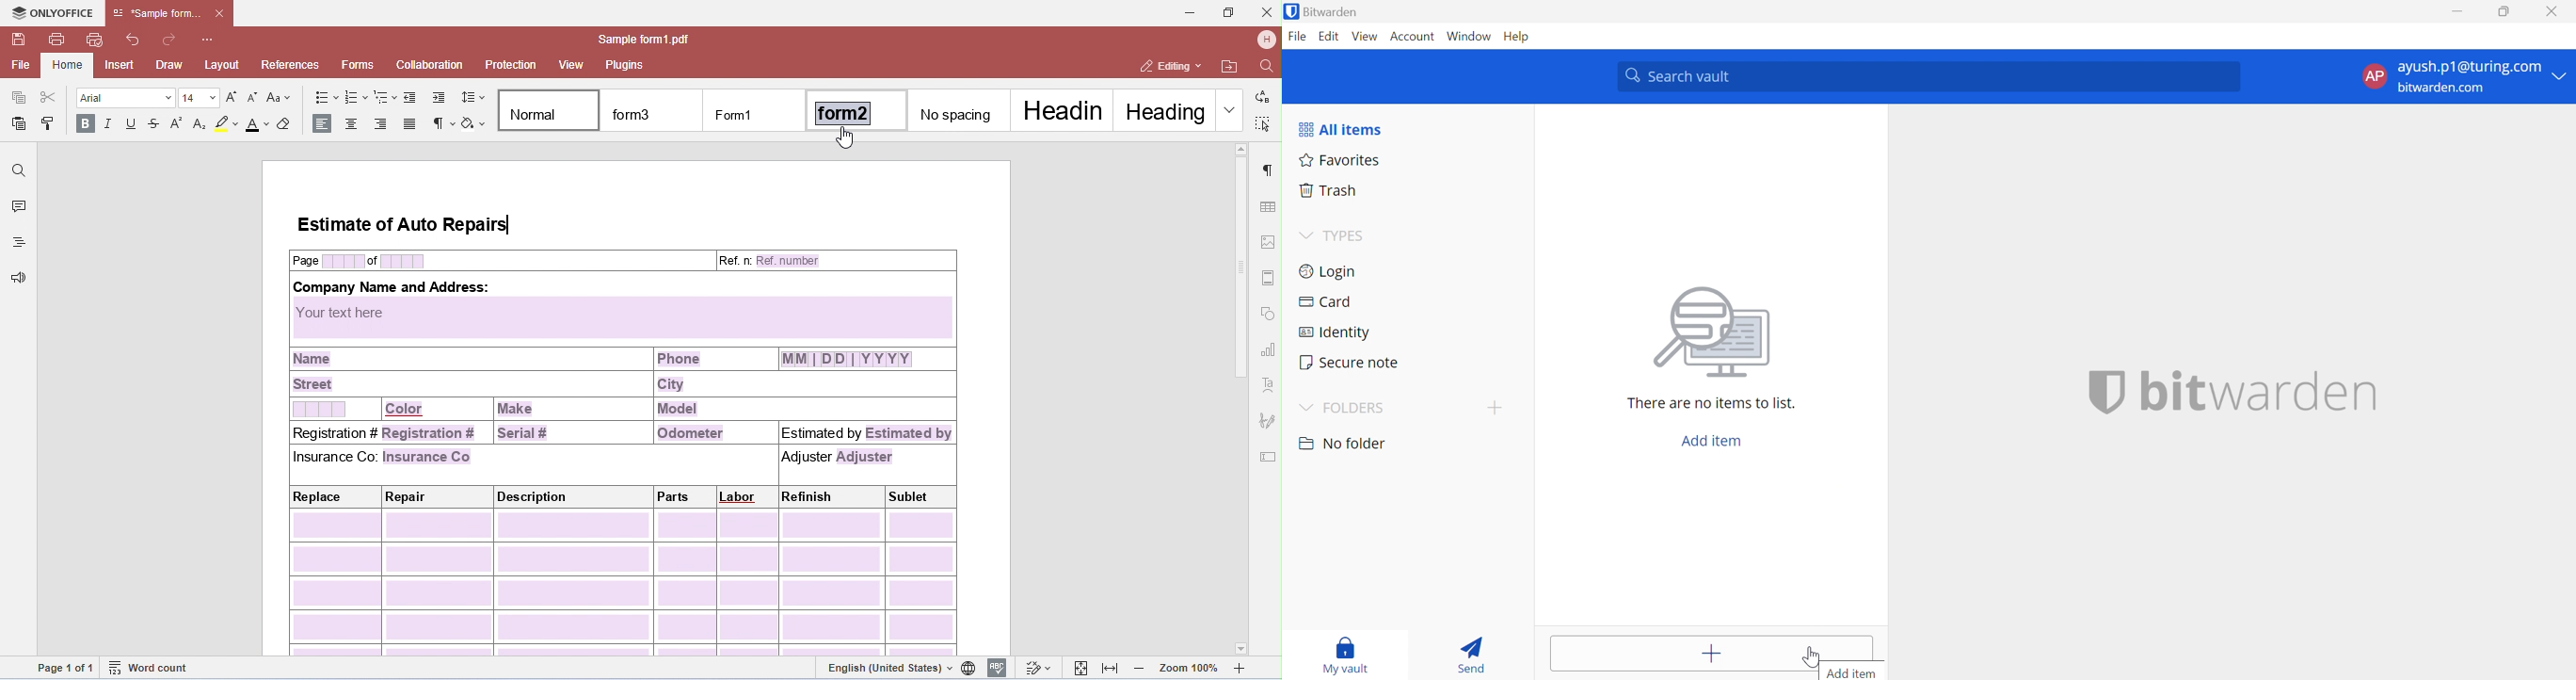  What do you see at coordinates (1329, 270) in the screenshot?
I see `Login` at bounding box center [1329, 270].